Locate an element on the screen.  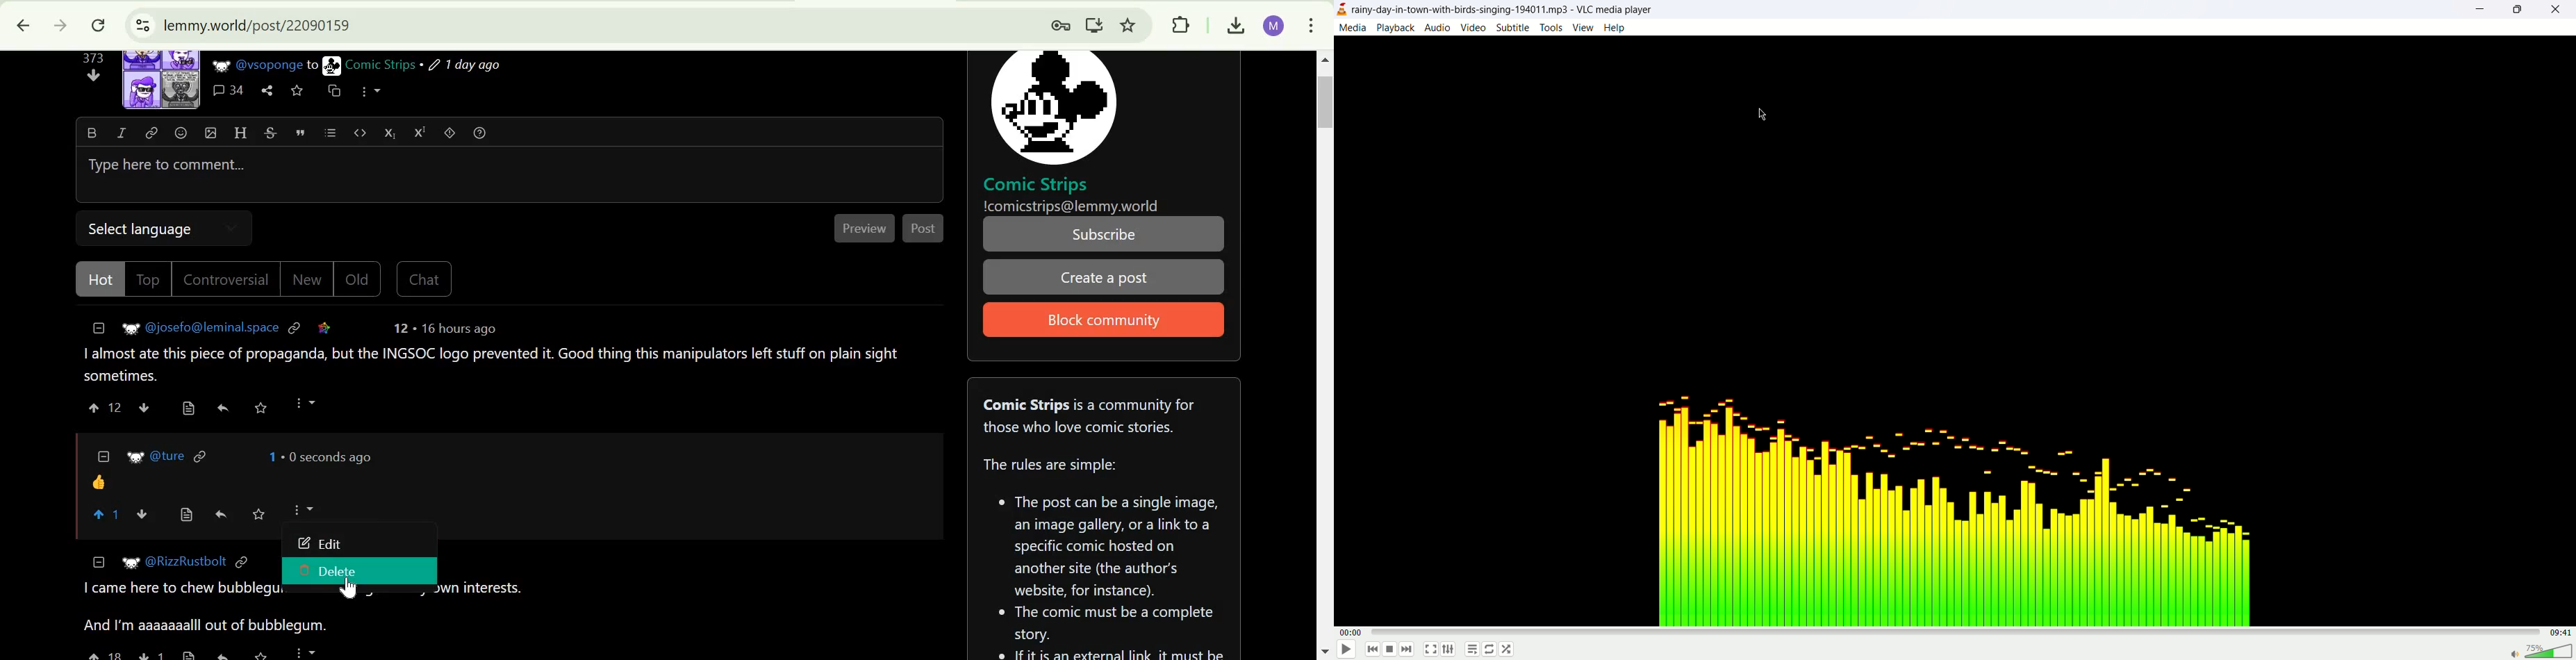
more options is located at coordinates (303, 509).